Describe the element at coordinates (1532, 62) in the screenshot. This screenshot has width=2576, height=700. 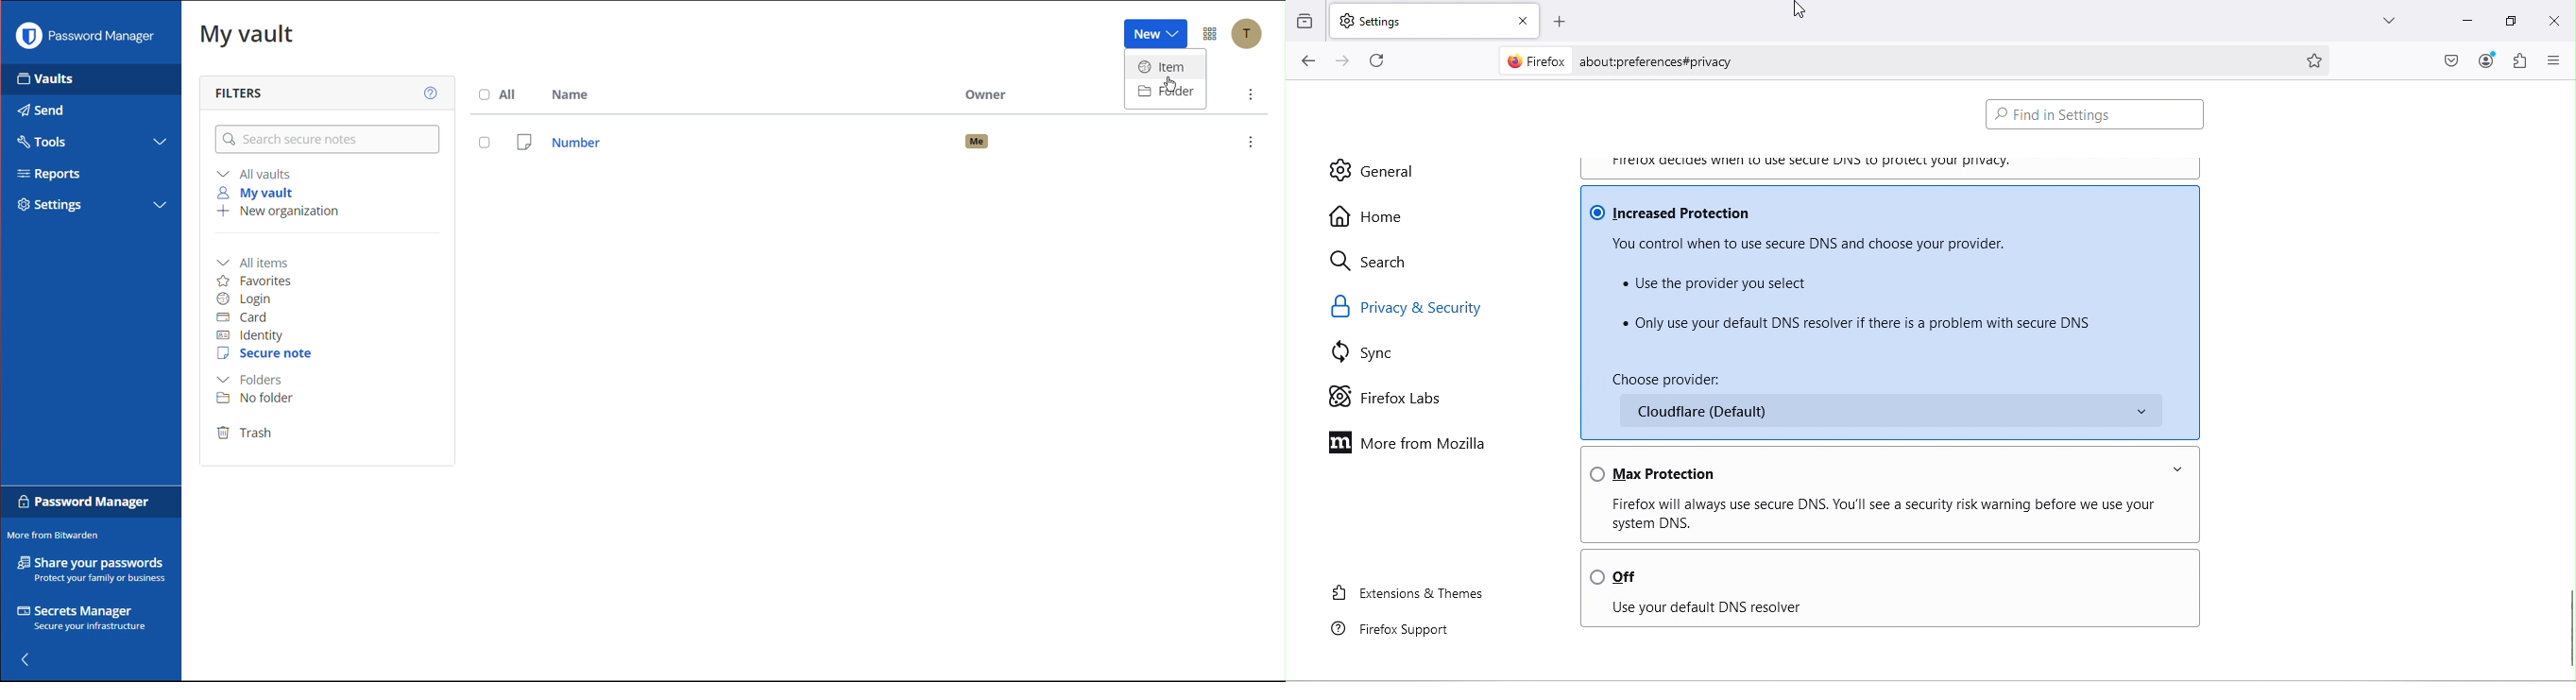
I see `Firefox` at that location.